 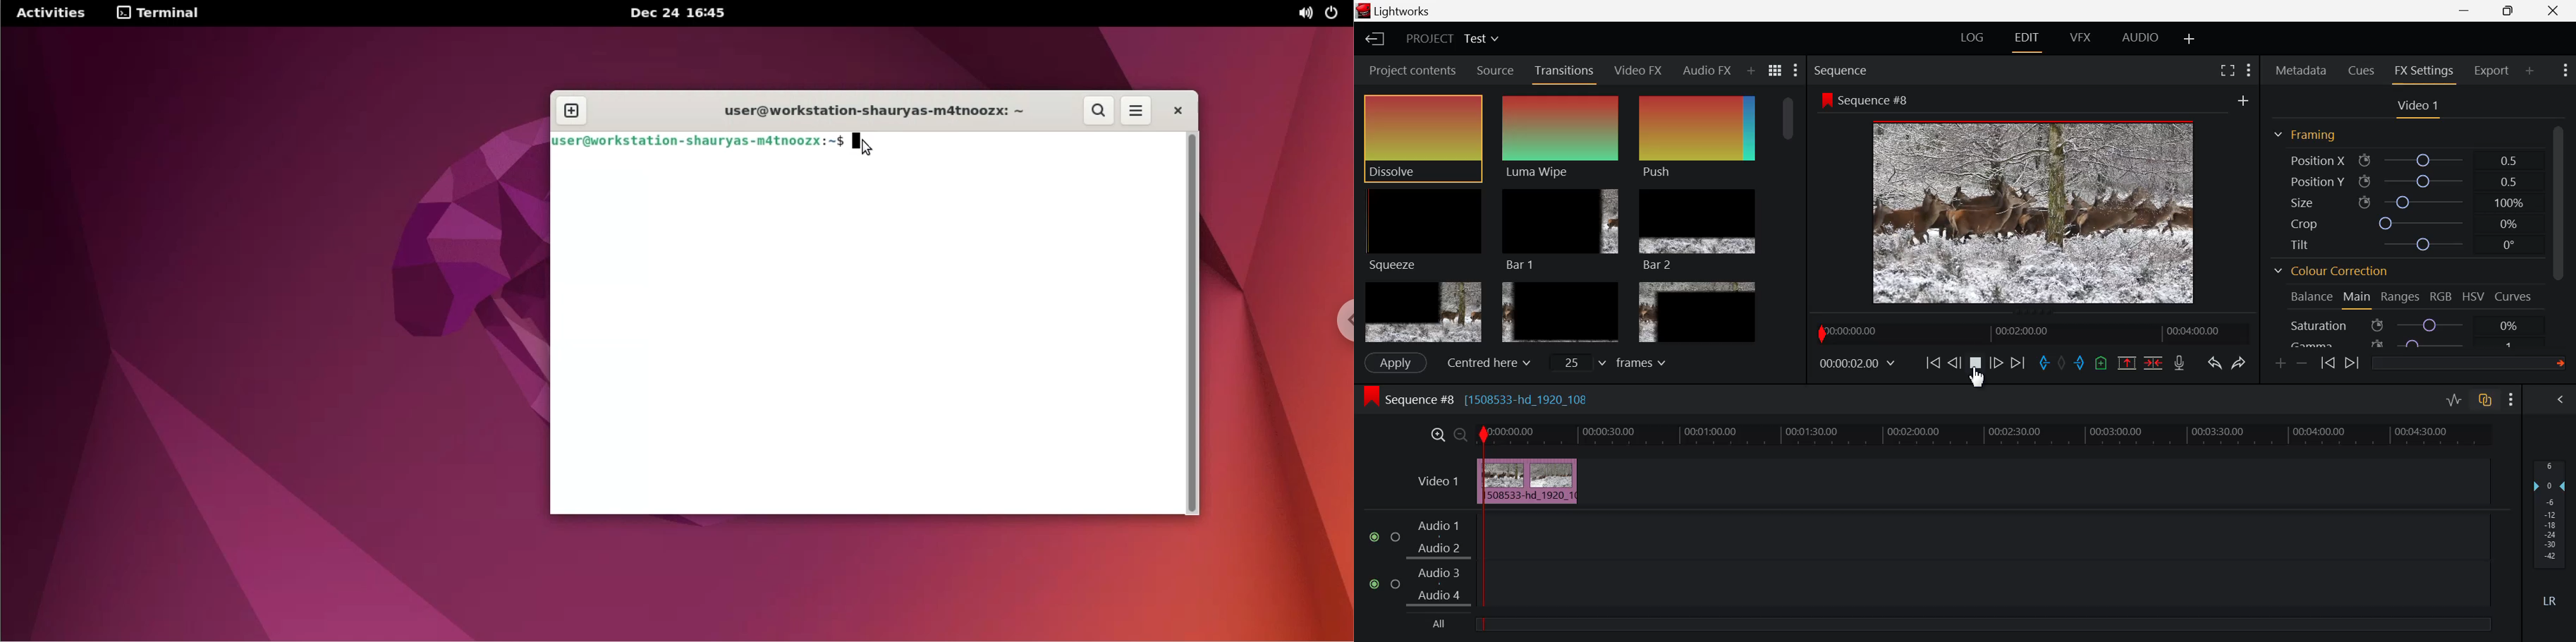 What do you see at coordinates (2564, 230) in the screenshot?
I see `Scroll Bar` at bounding box center [2564, 230].